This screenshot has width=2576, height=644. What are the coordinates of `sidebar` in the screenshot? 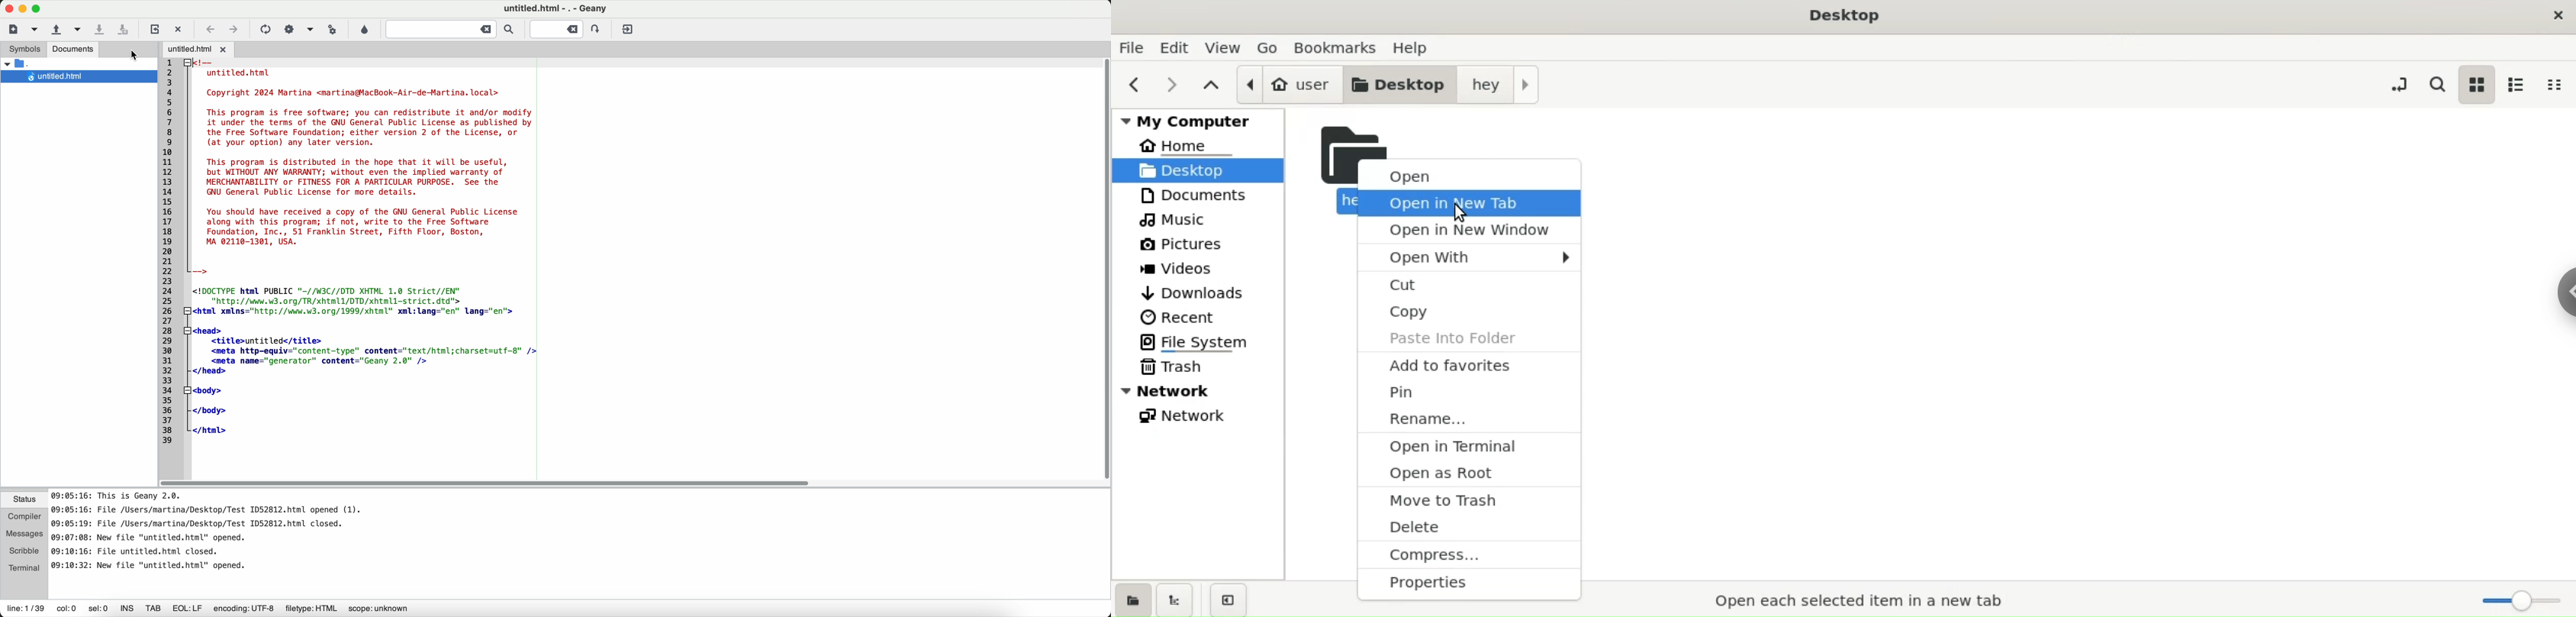 It's located at (2567, 293).